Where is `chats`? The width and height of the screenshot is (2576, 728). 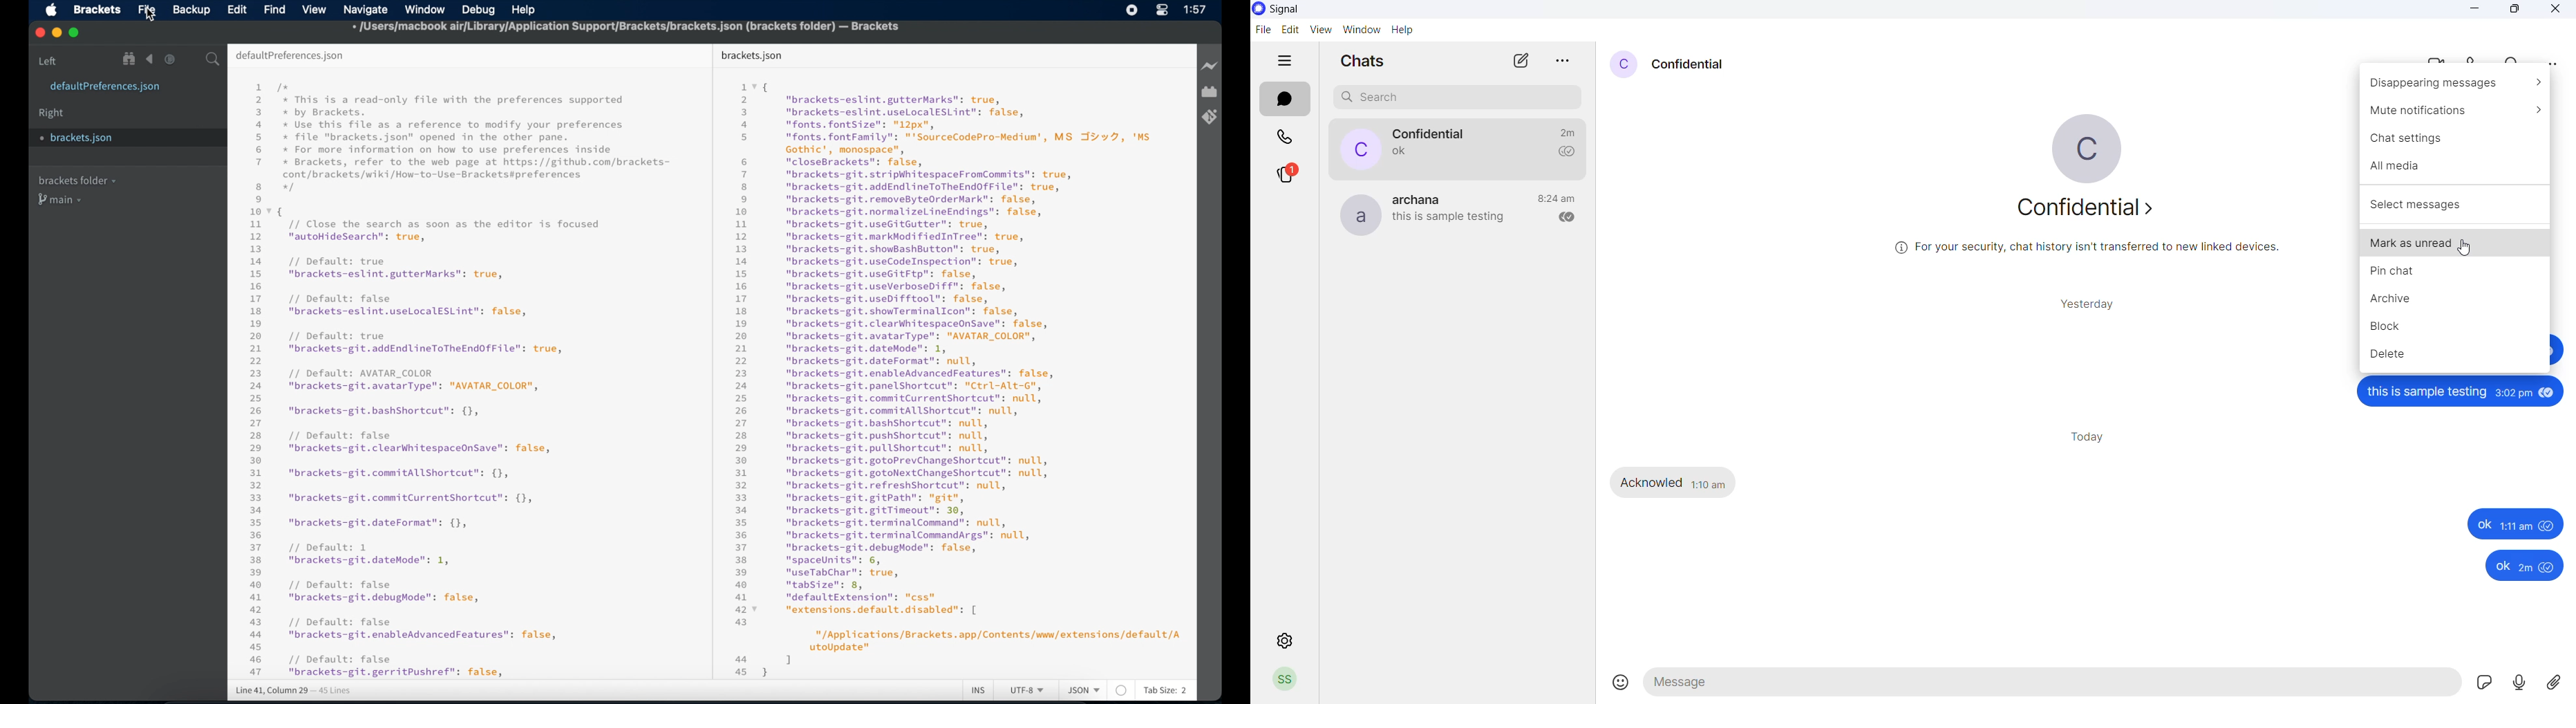 chats is located at coordinates (1287, 100).